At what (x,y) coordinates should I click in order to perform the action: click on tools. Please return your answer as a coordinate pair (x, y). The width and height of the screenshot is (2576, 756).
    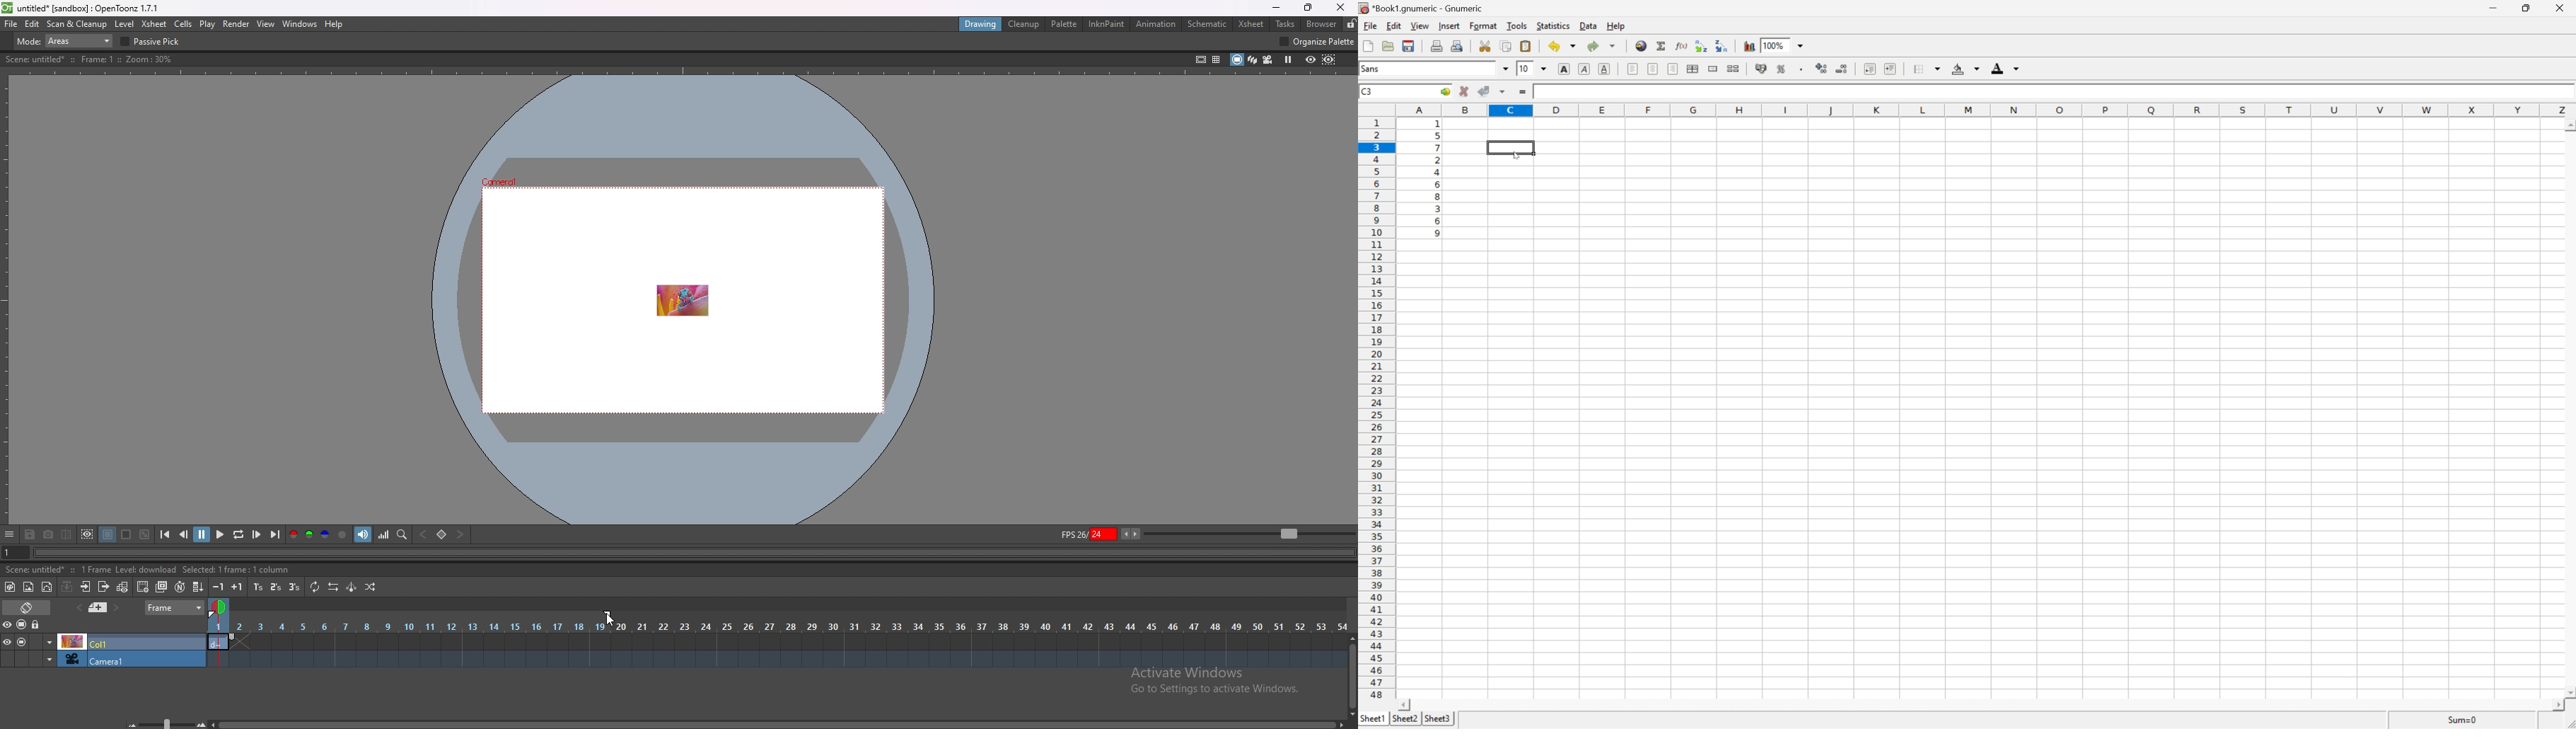
    Looking at the image, I should click on (1516, 27).